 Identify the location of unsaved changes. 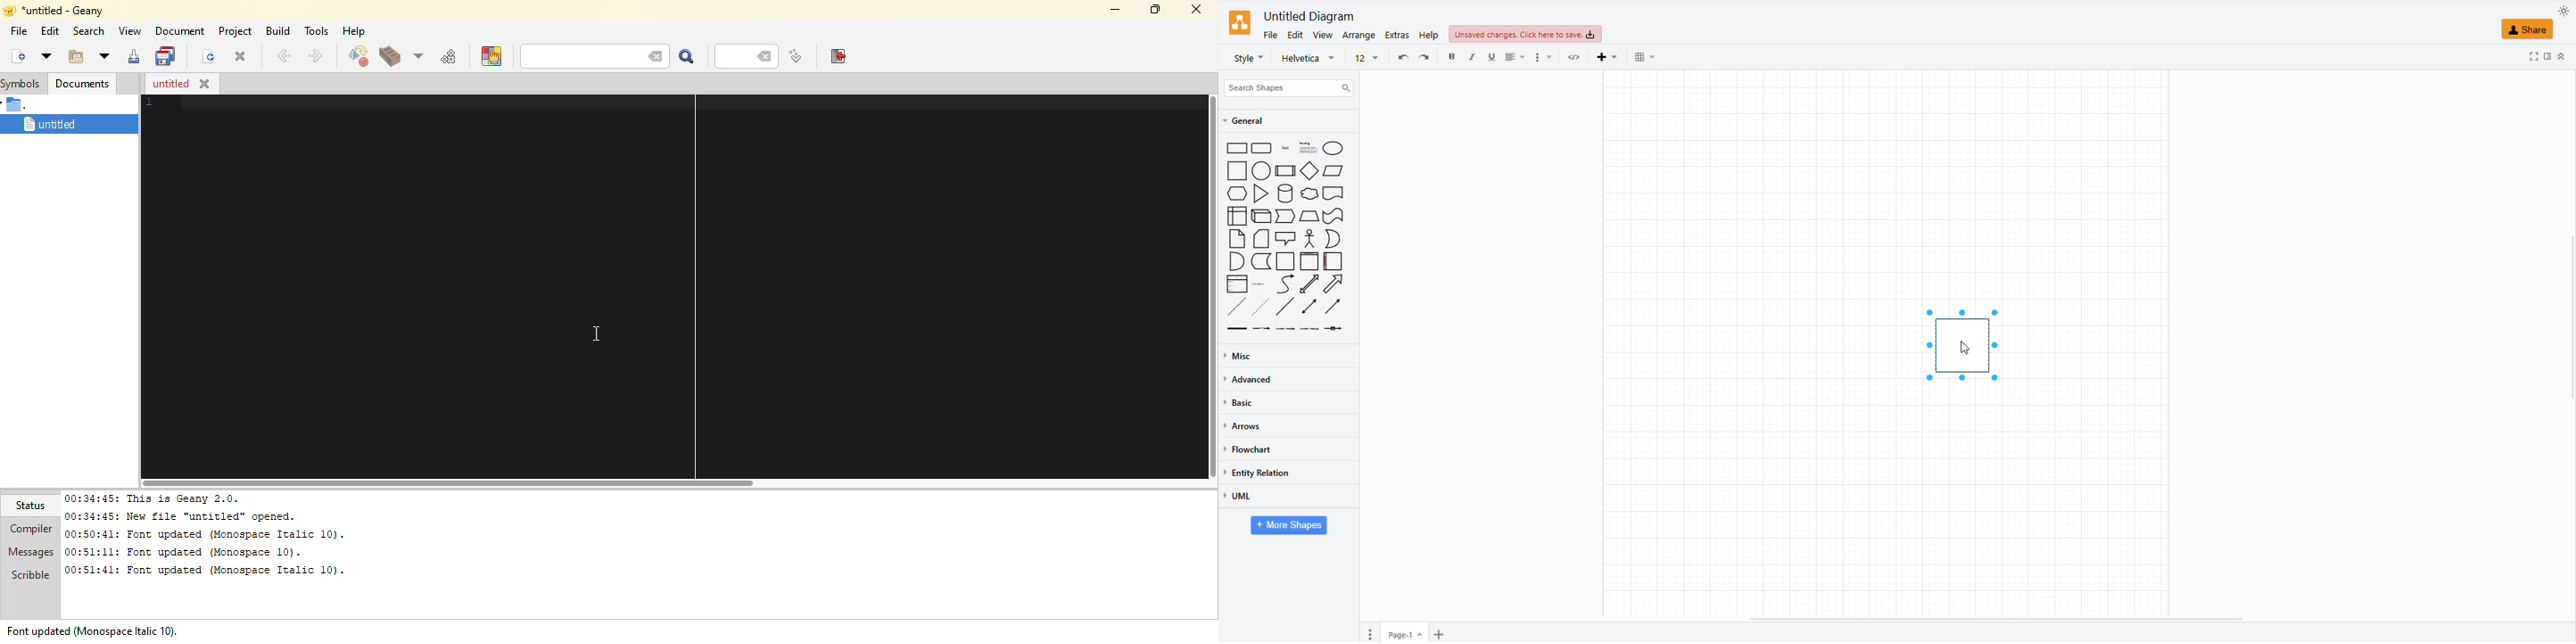
(1524, 35).